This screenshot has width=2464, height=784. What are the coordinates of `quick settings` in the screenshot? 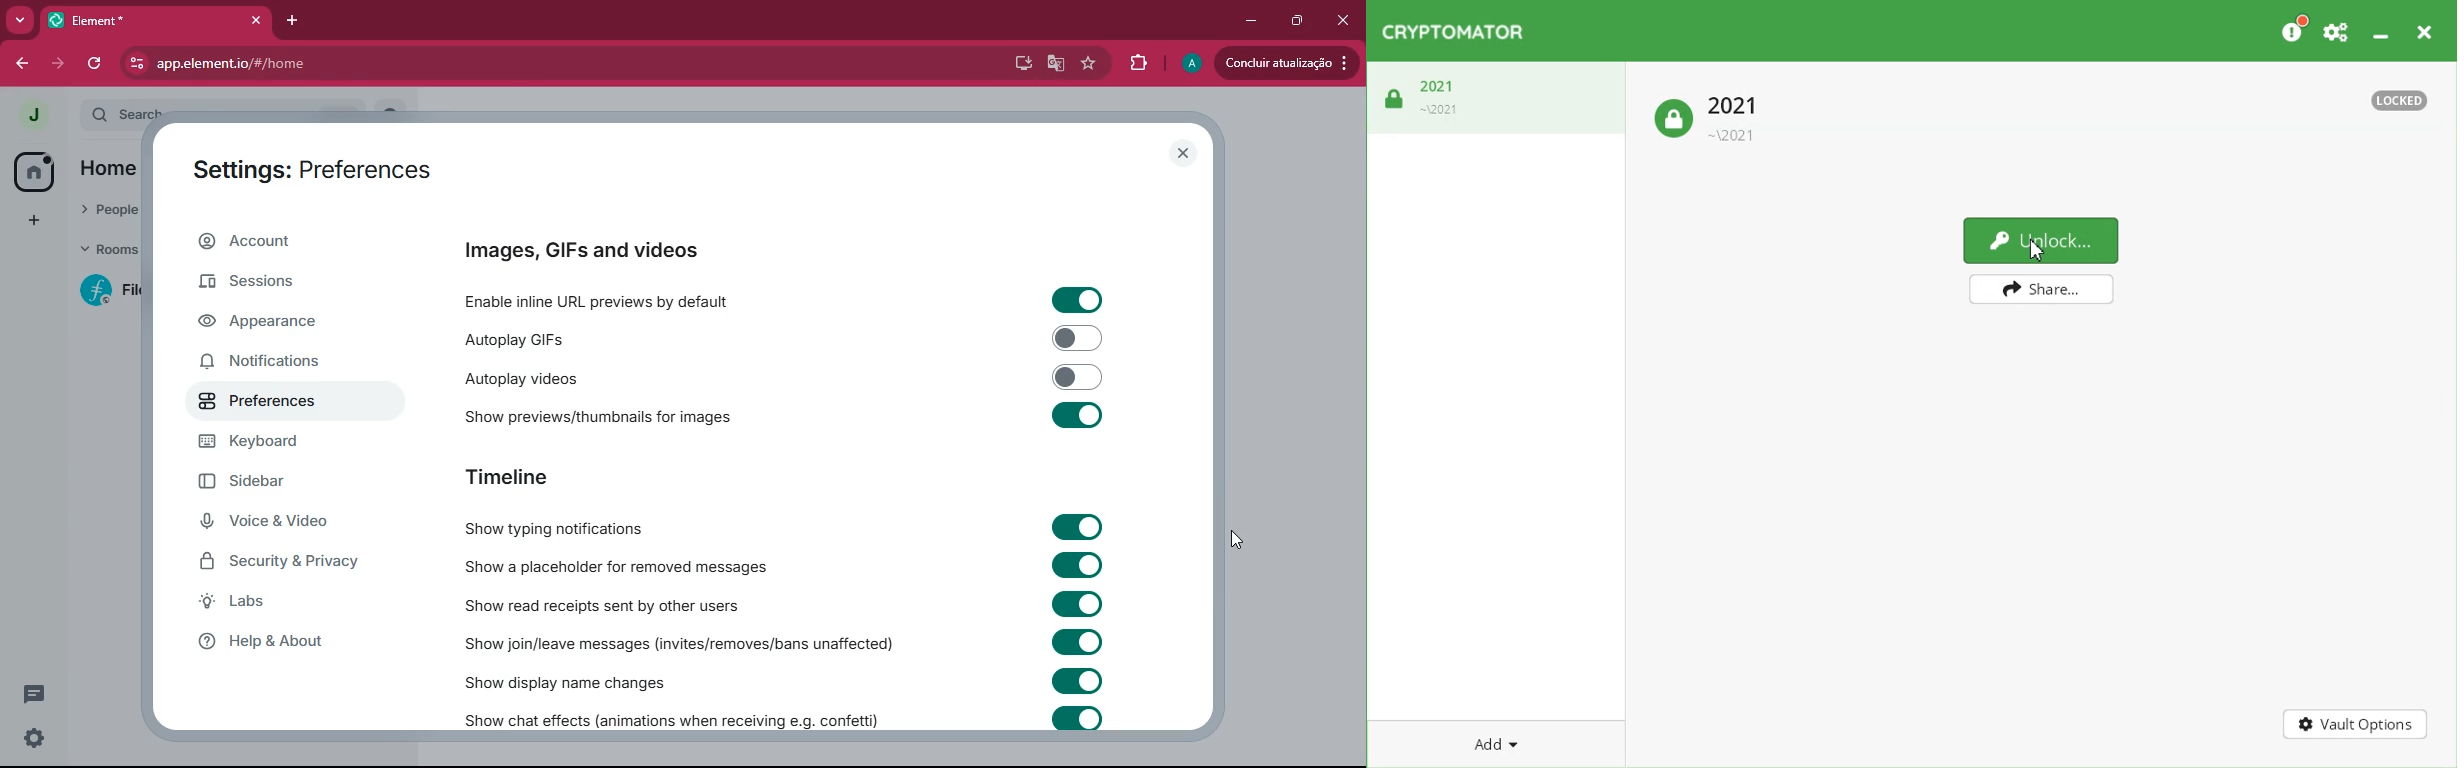 It's located at (34, 738).